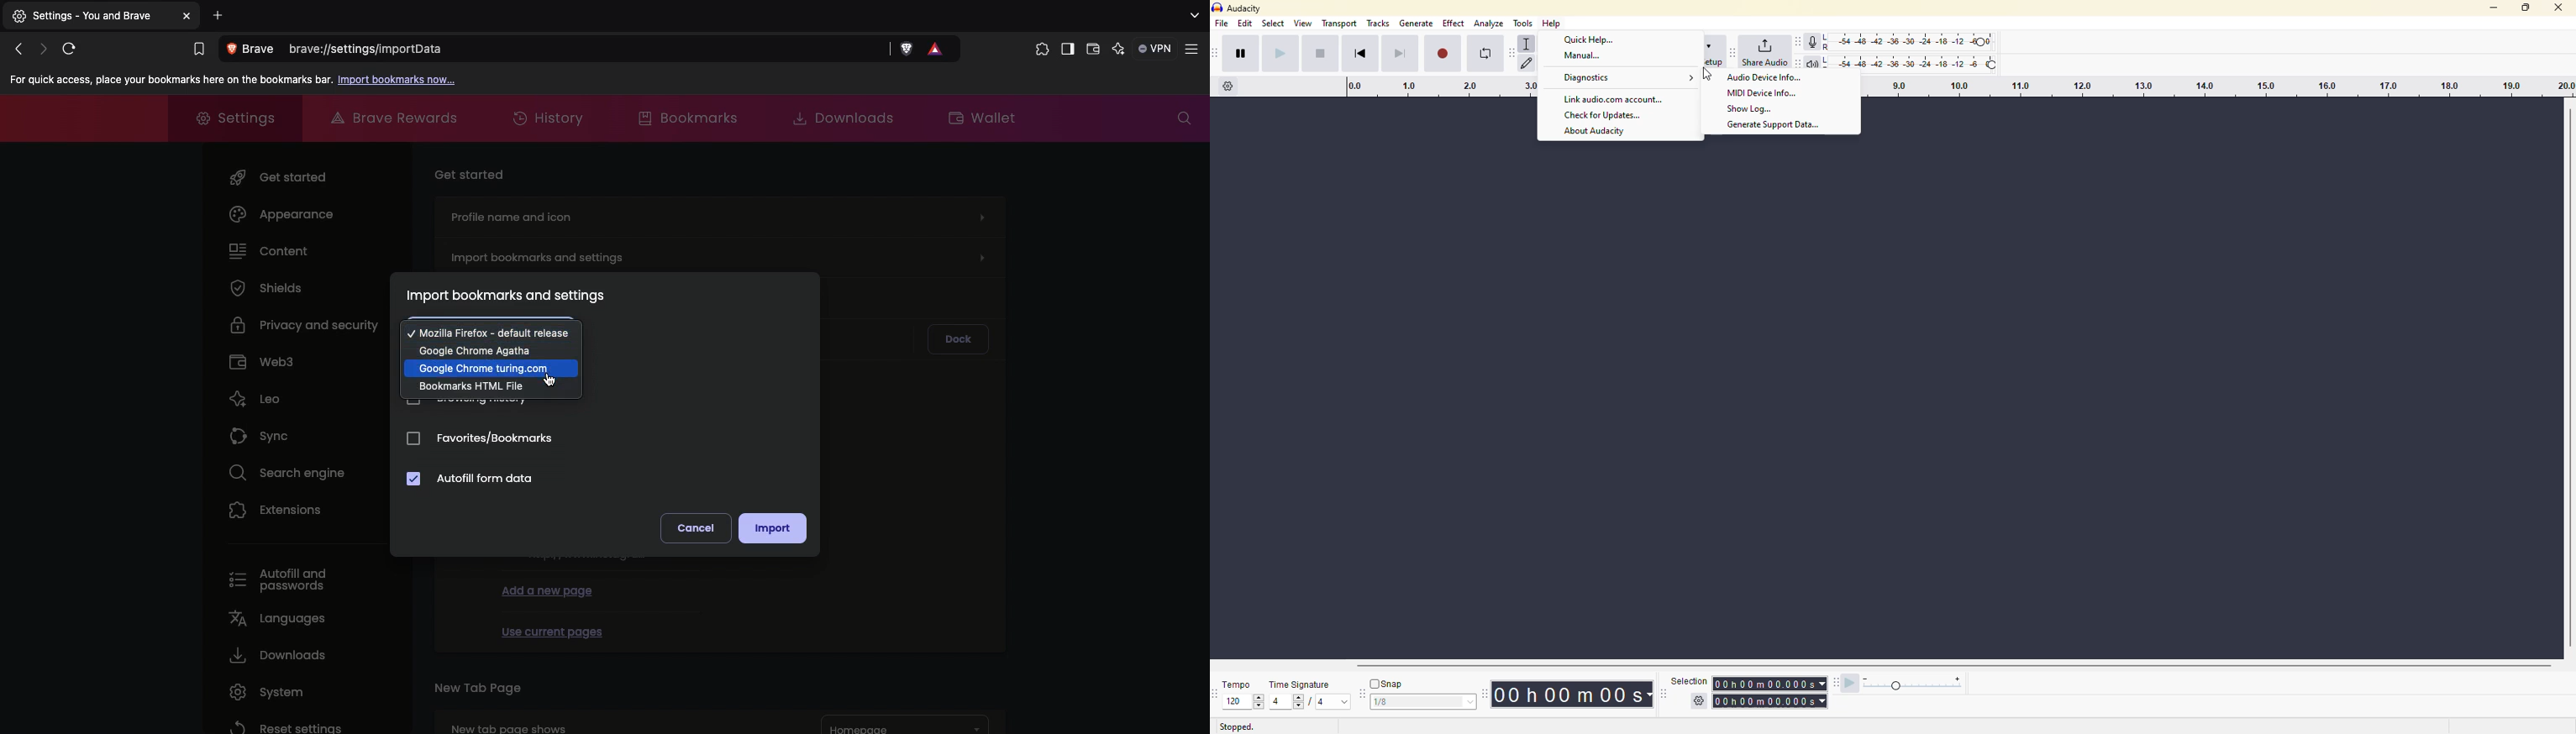  I want to click on transport, so click(1339, 24).